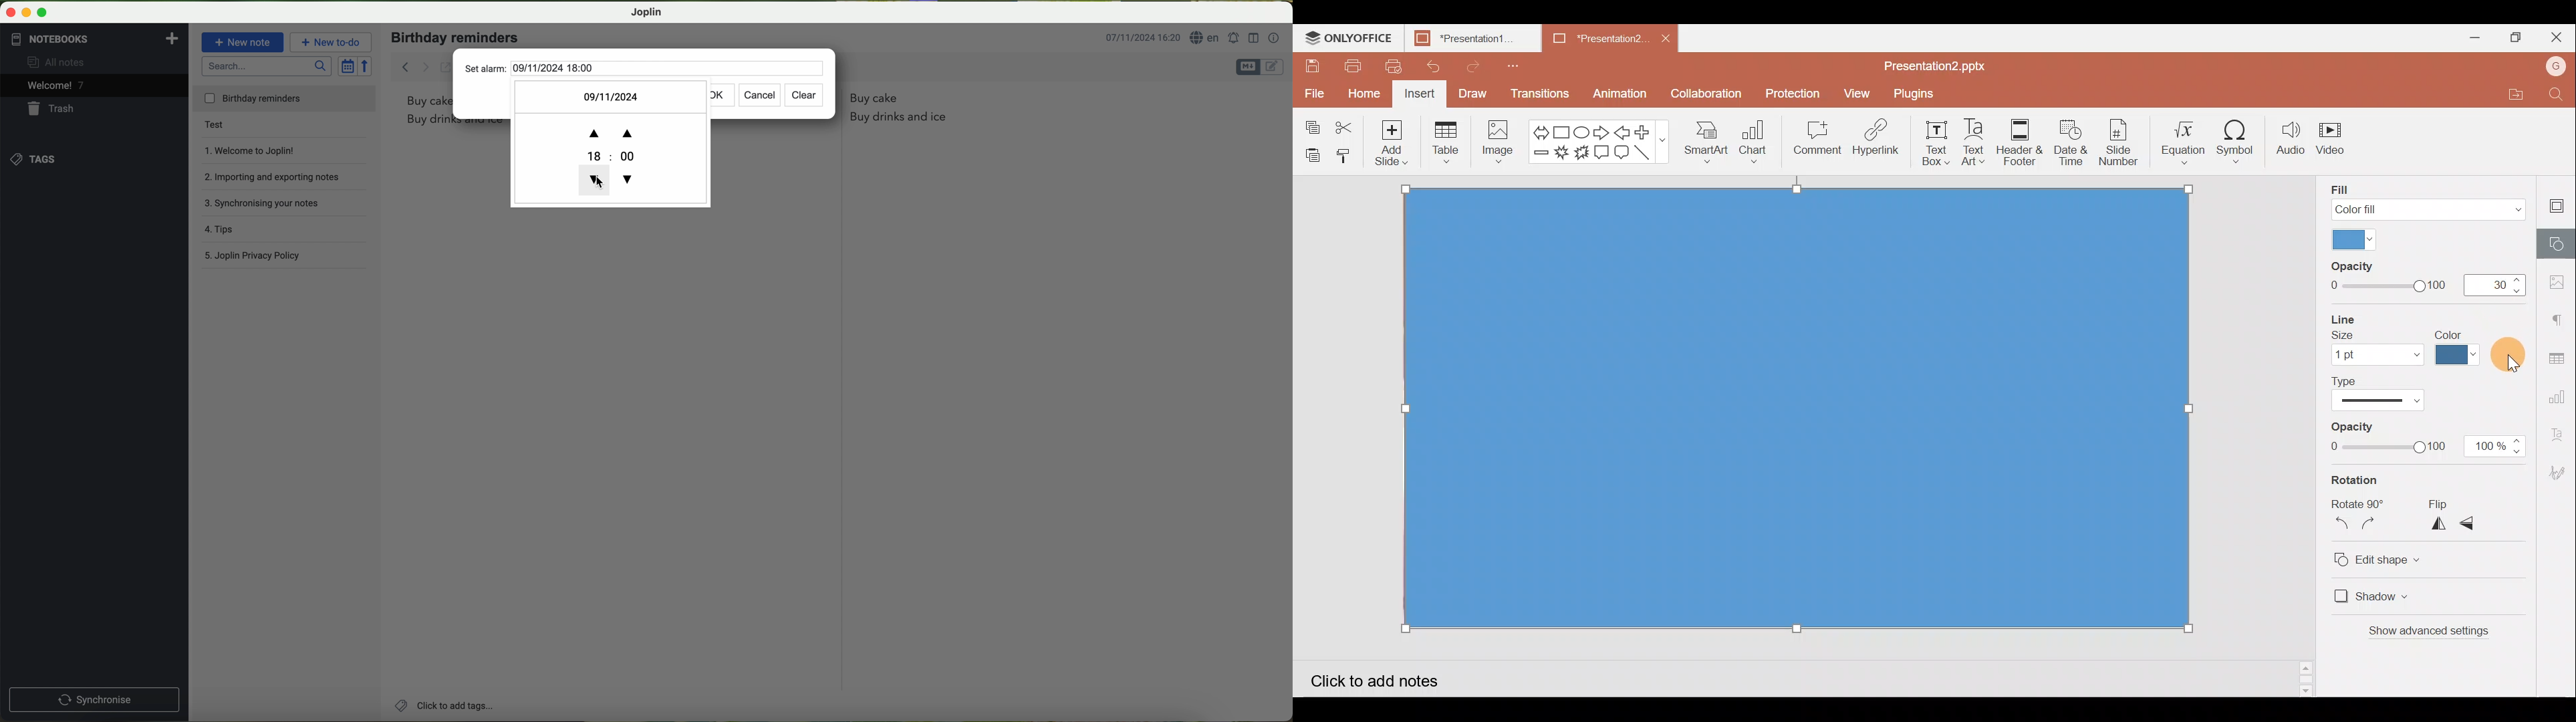  I want to click on Fill, so click(2424, 197).